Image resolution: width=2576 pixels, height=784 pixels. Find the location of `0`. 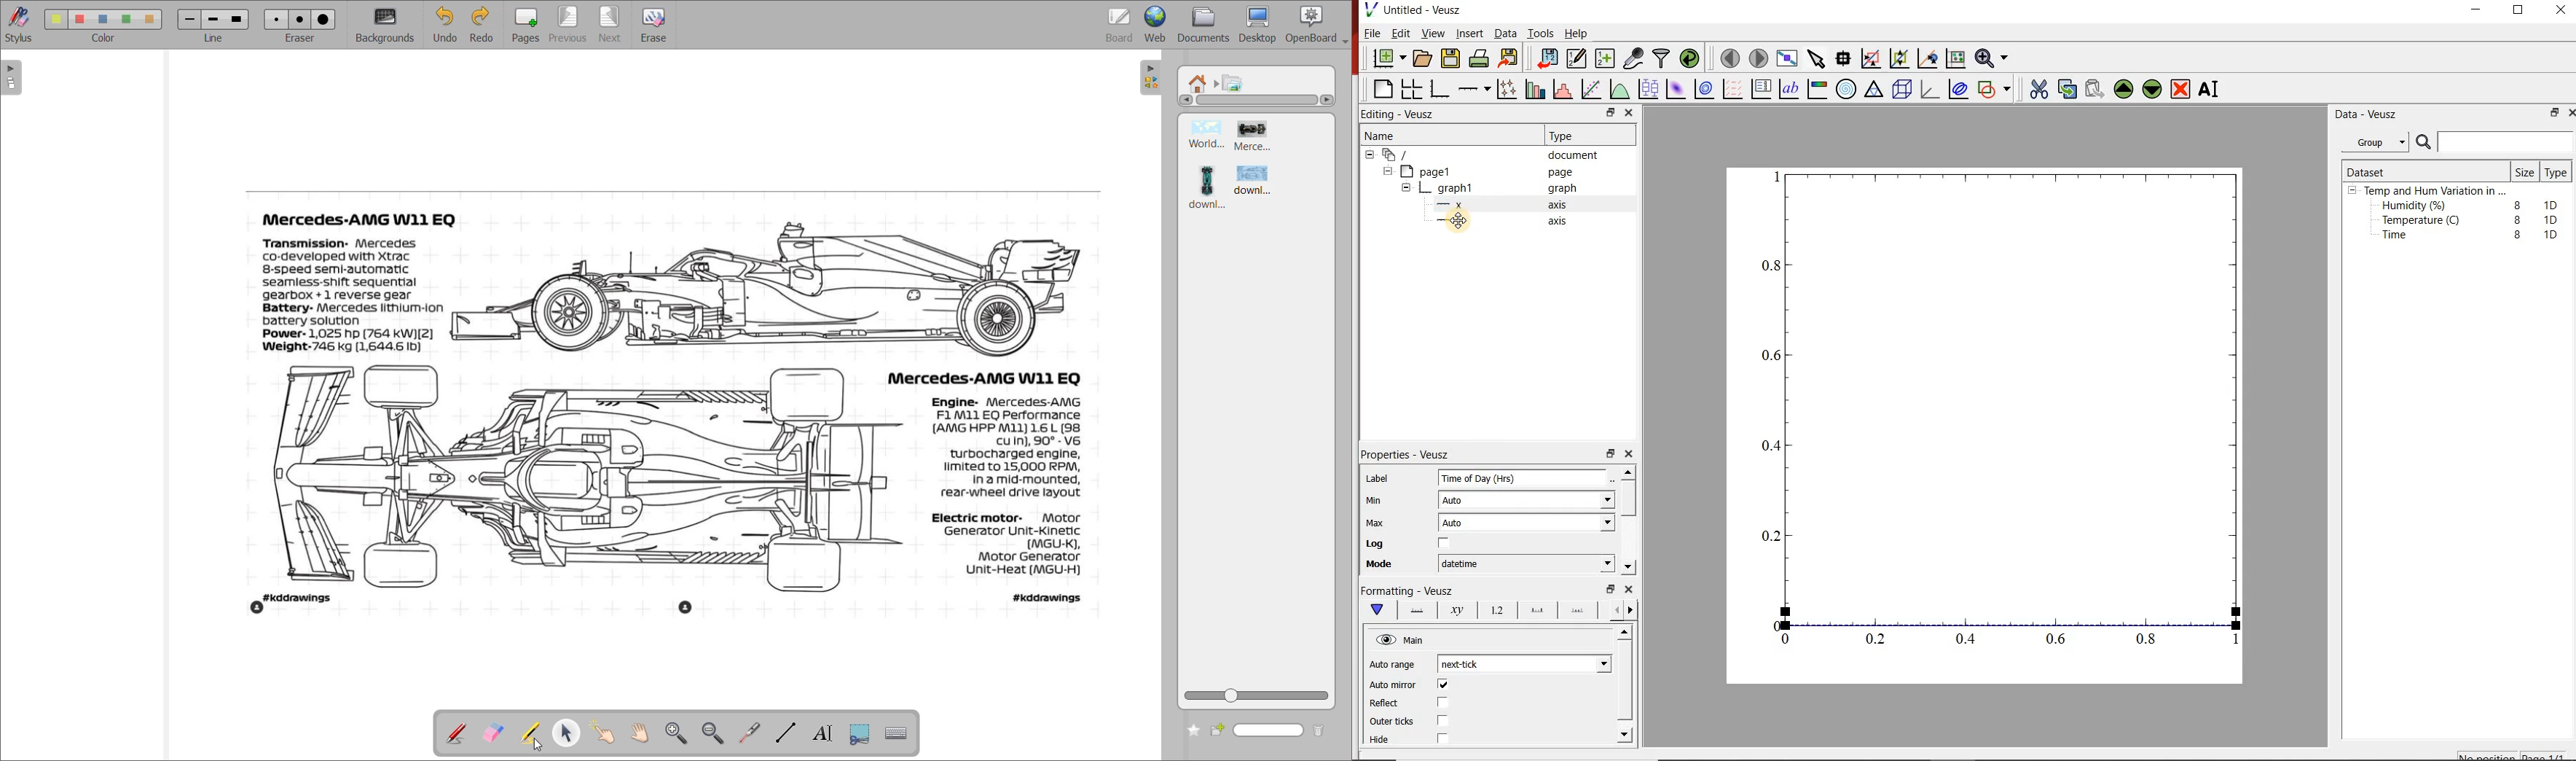

0 is located at coordinates (1786, 639).